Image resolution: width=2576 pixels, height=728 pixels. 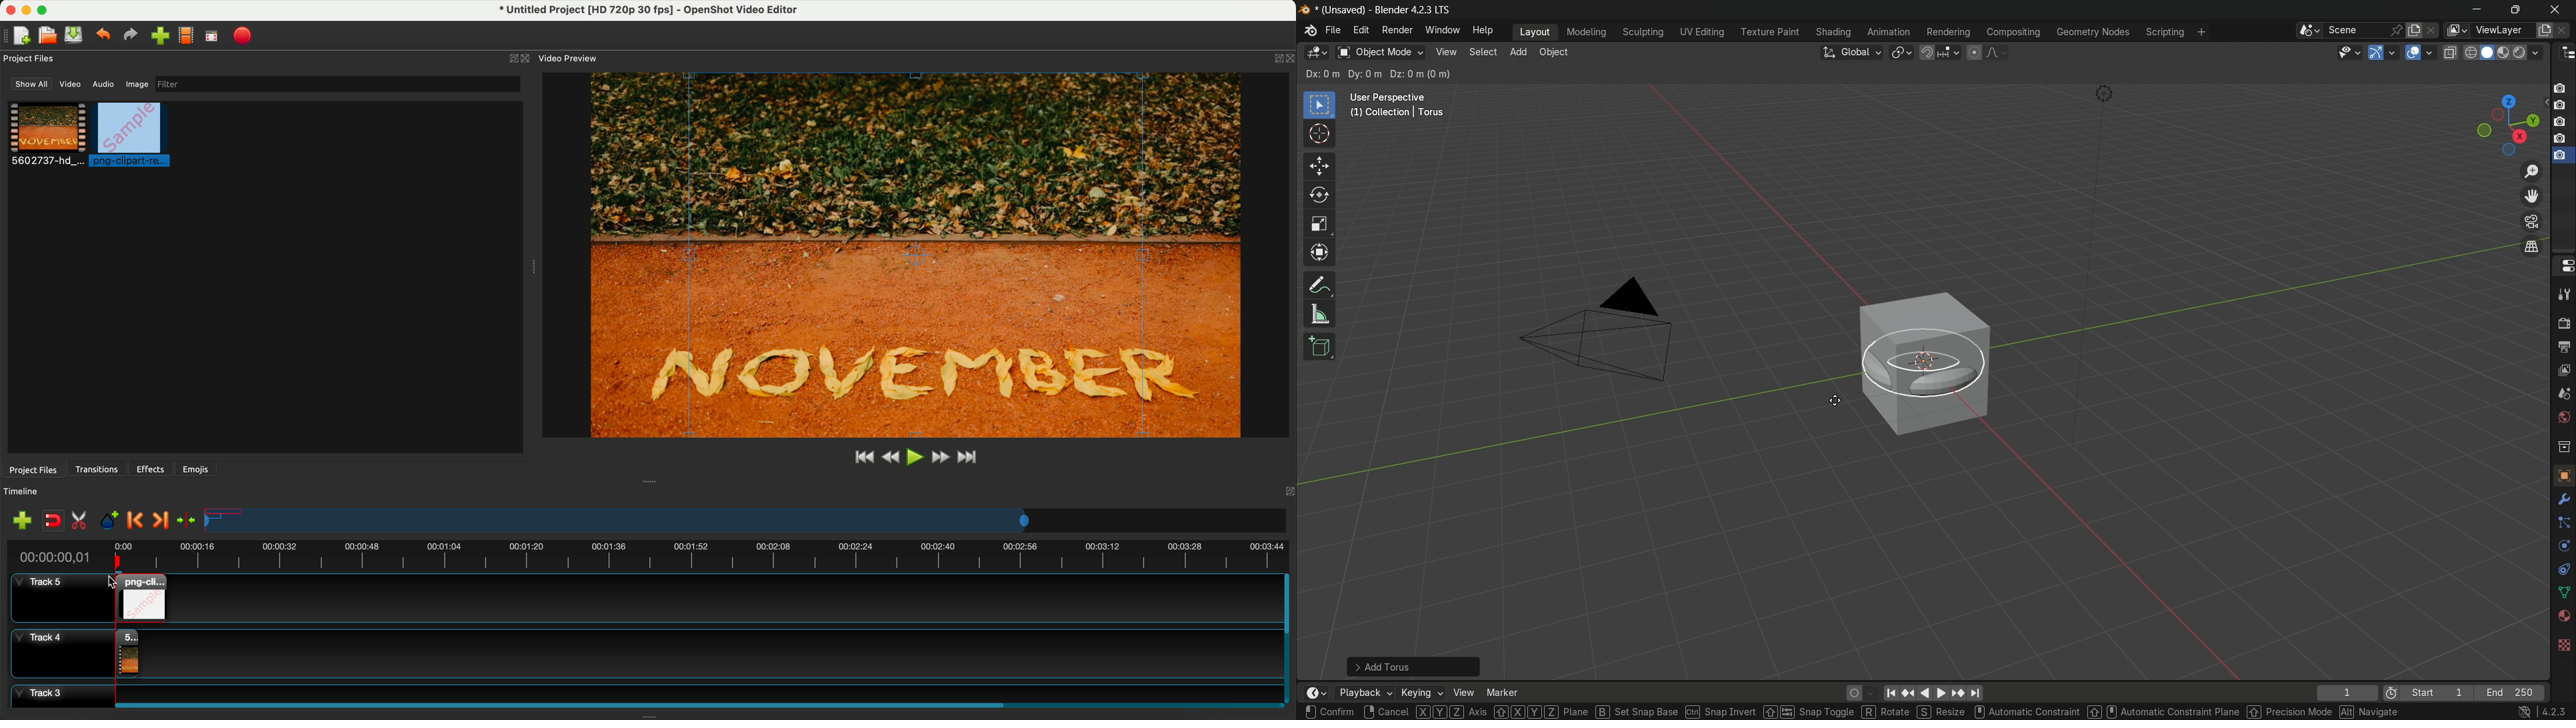 I want to click on track 4, so click(x=60, y=651).